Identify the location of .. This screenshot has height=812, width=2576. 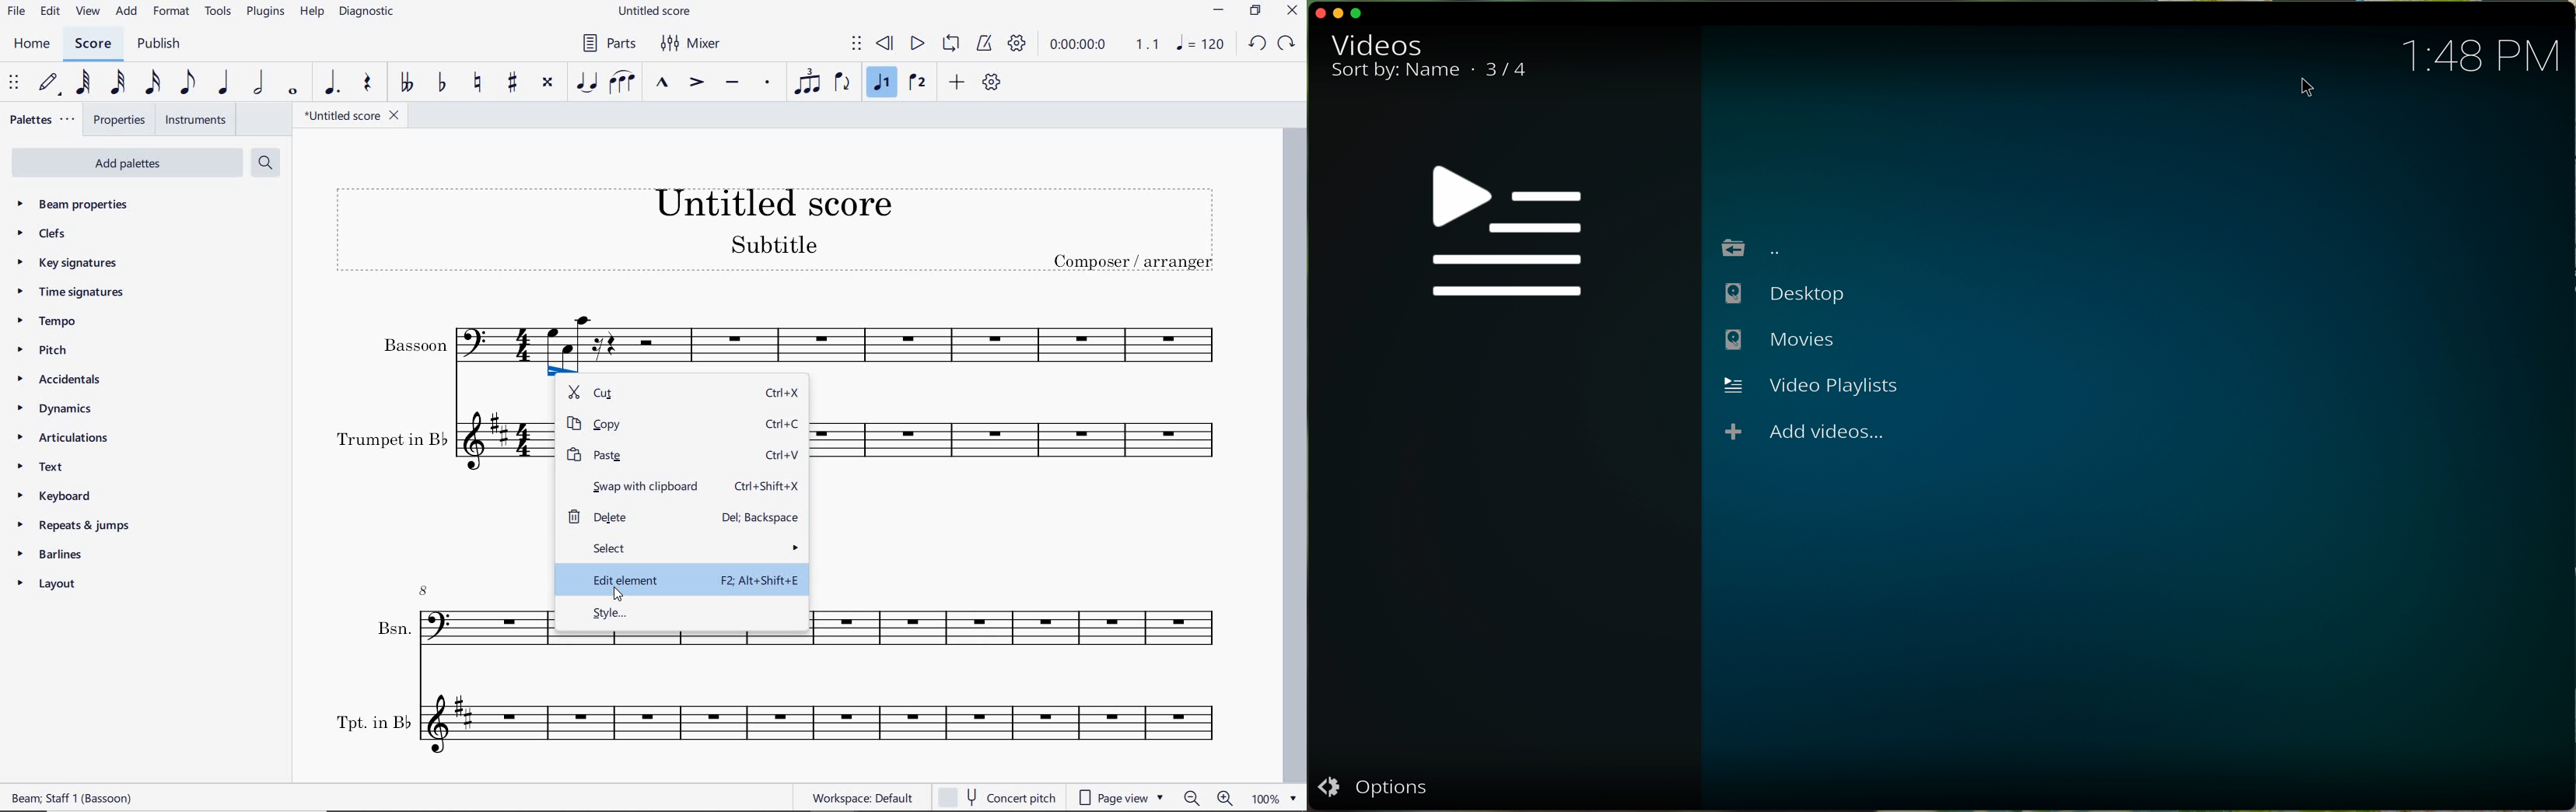
(1472, 69).